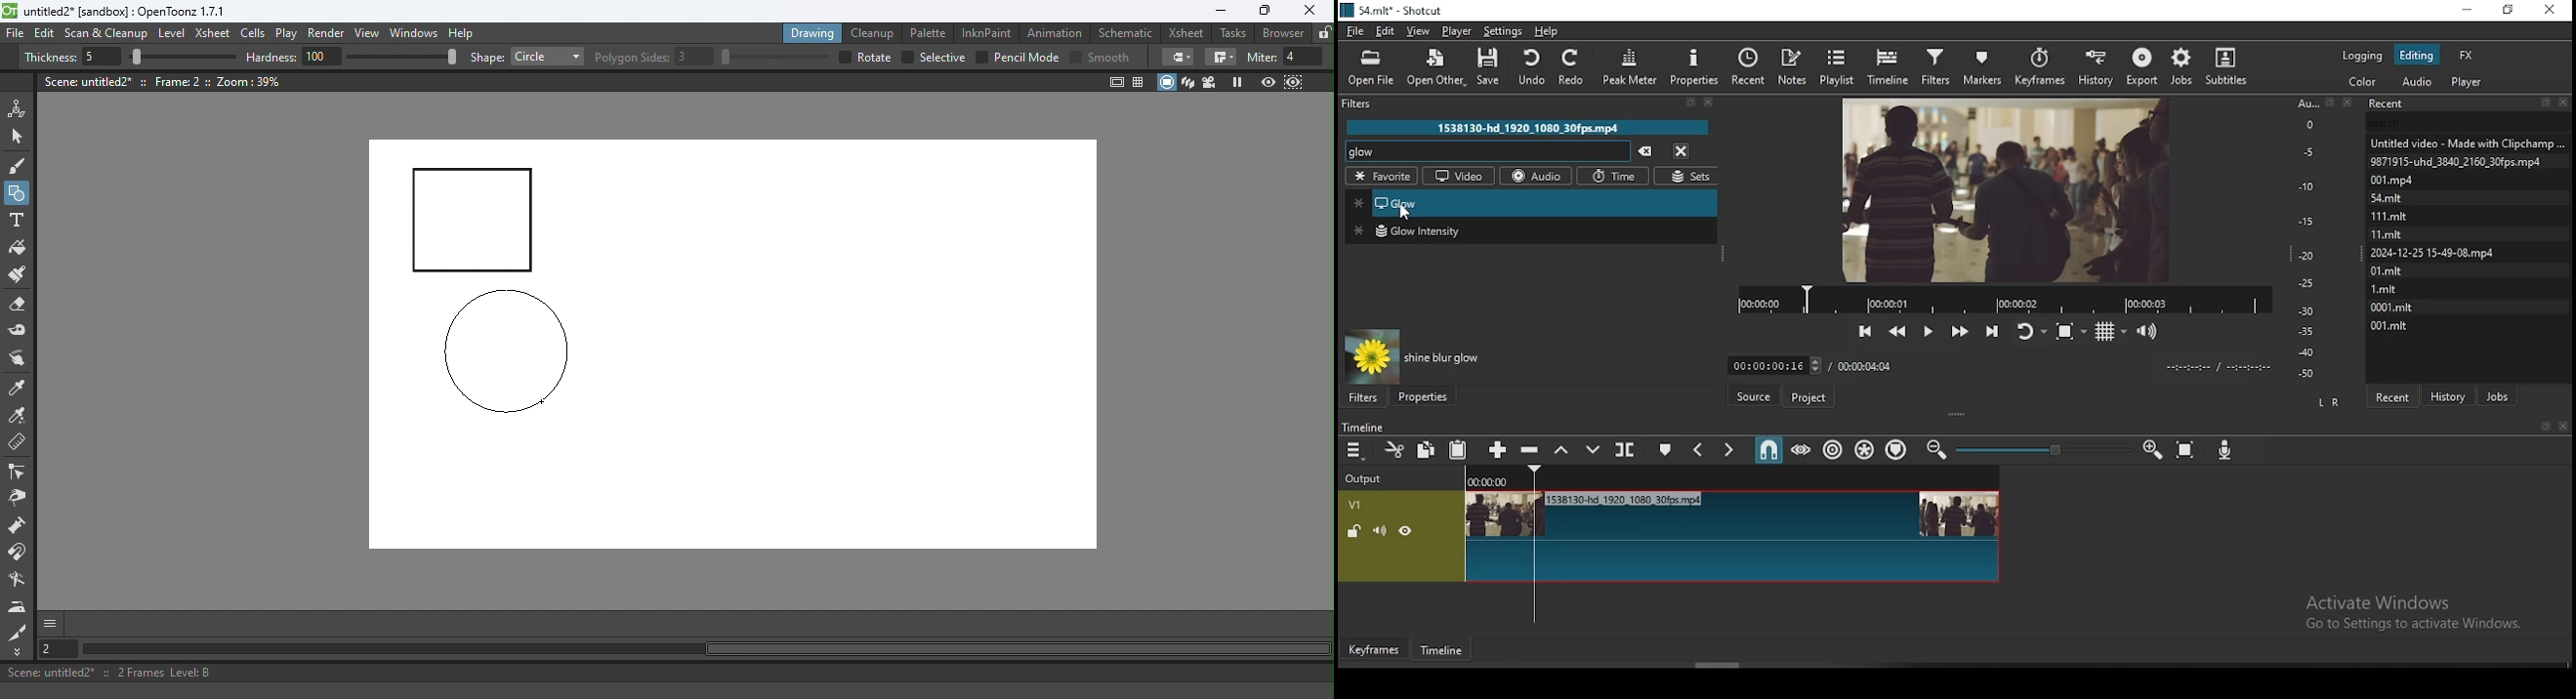 This screenshot has width=2576, height=700. Describe the element at coordinates (2311, 238) in the screenshot. I see `scale` at that location.